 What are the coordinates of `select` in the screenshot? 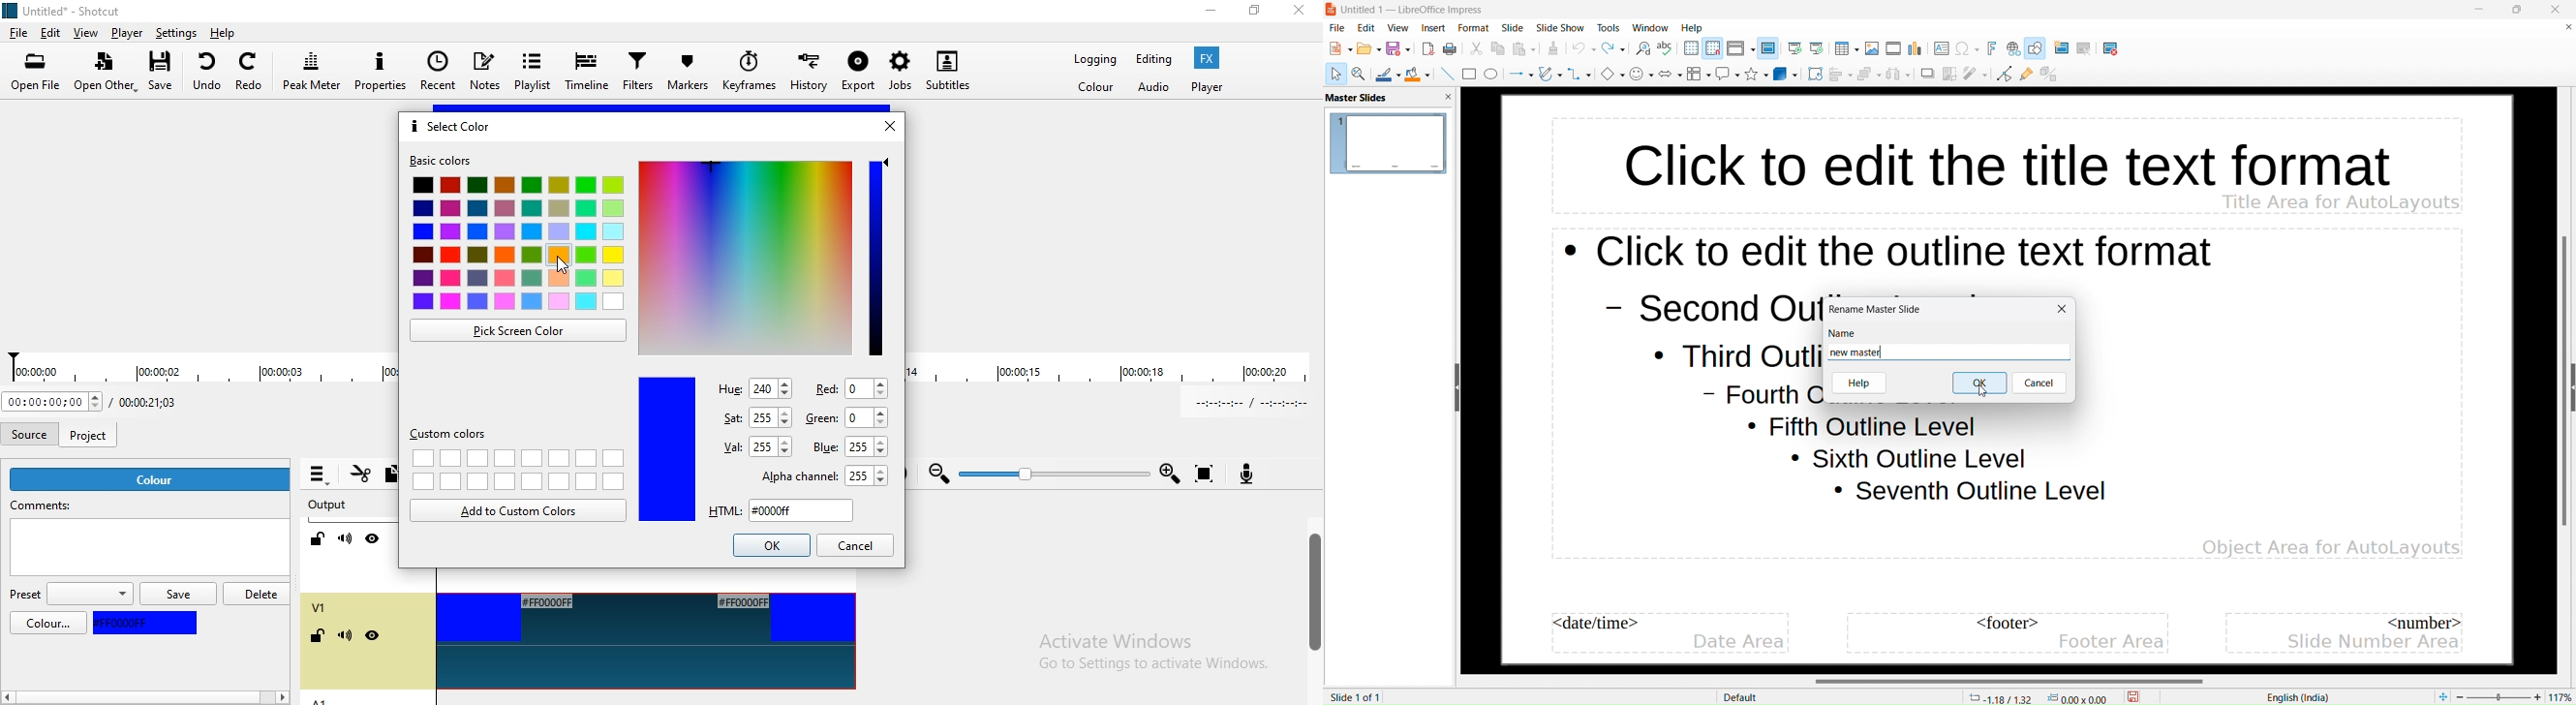 It's located at (1337, 74).